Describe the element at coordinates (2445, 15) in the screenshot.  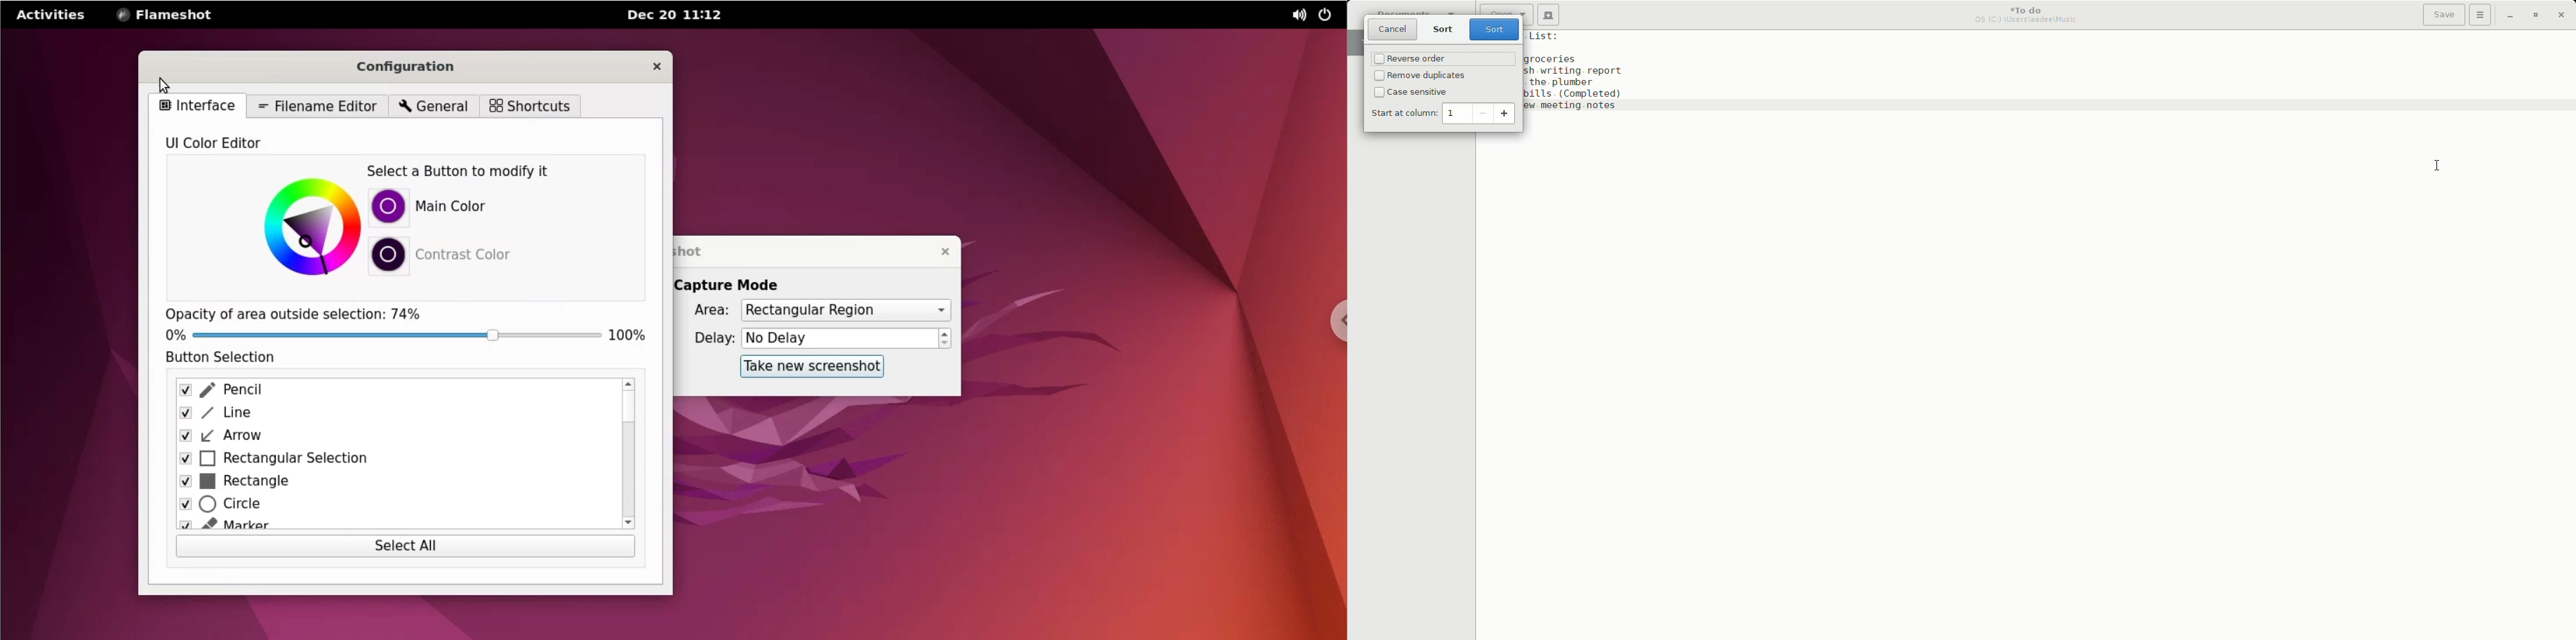
I see `Save` at that location.